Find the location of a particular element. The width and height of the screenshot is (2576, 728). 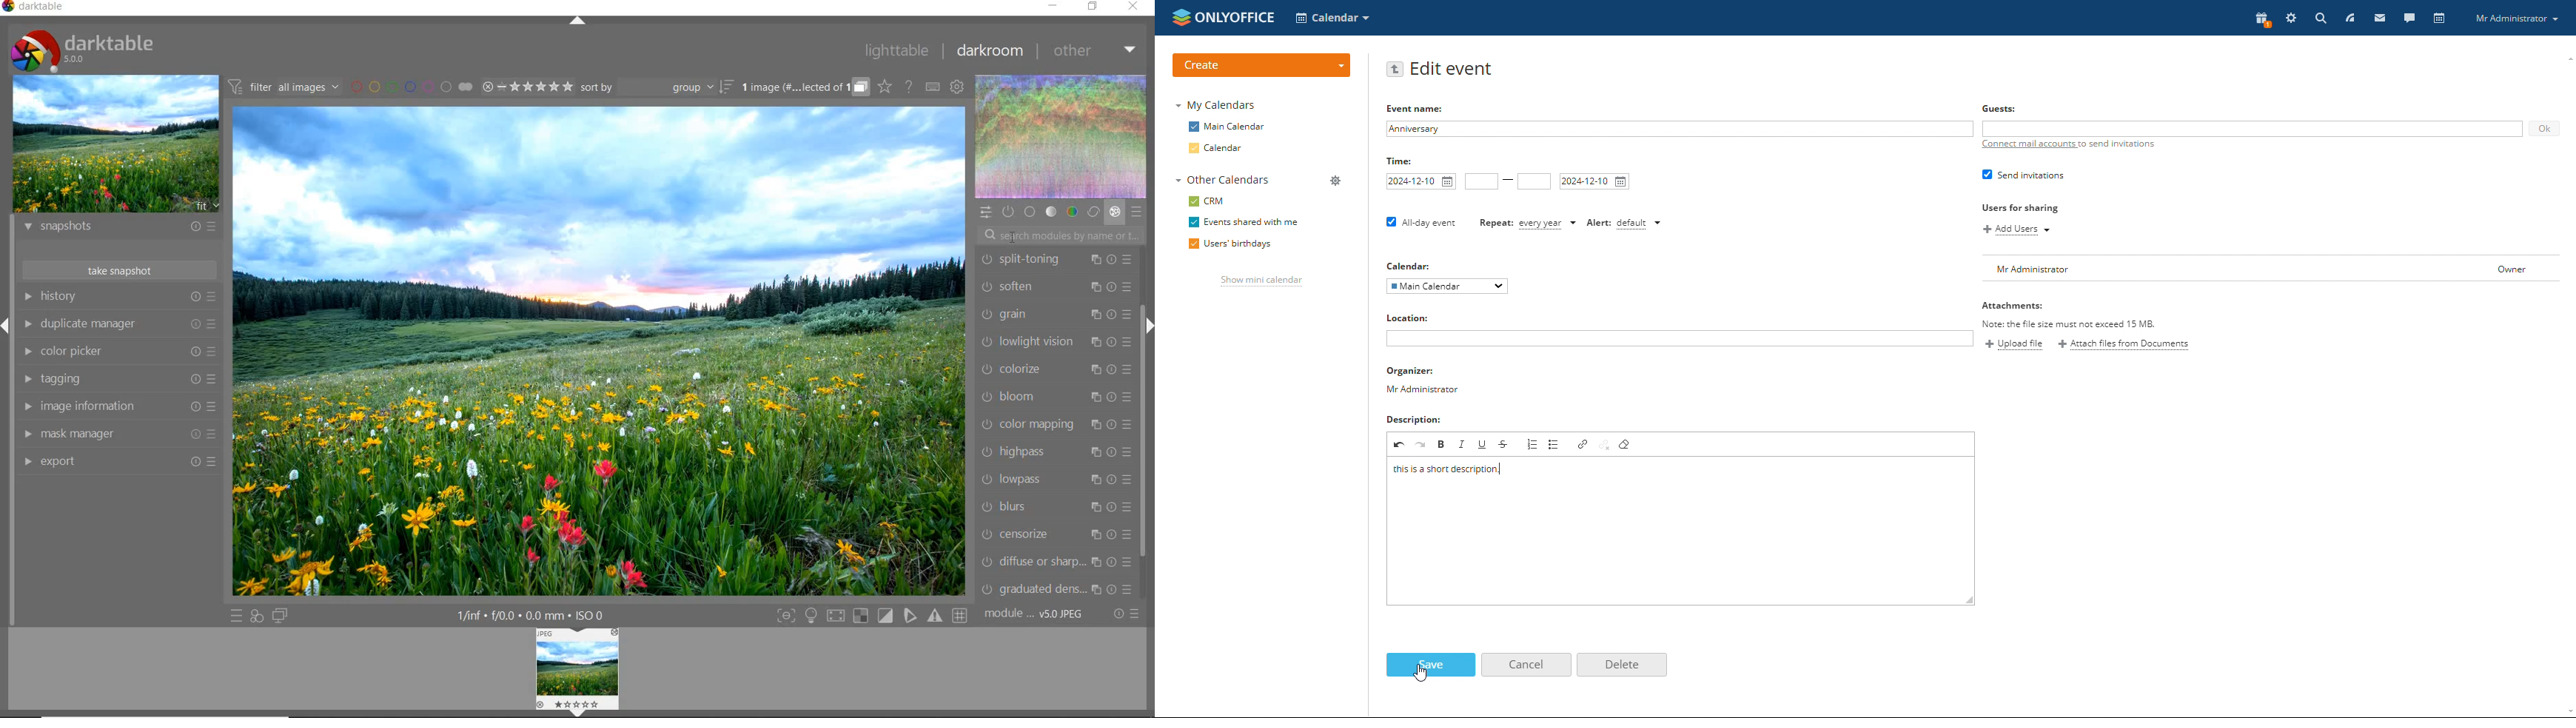

filter all images by module order is located at coordinates (283, 88).